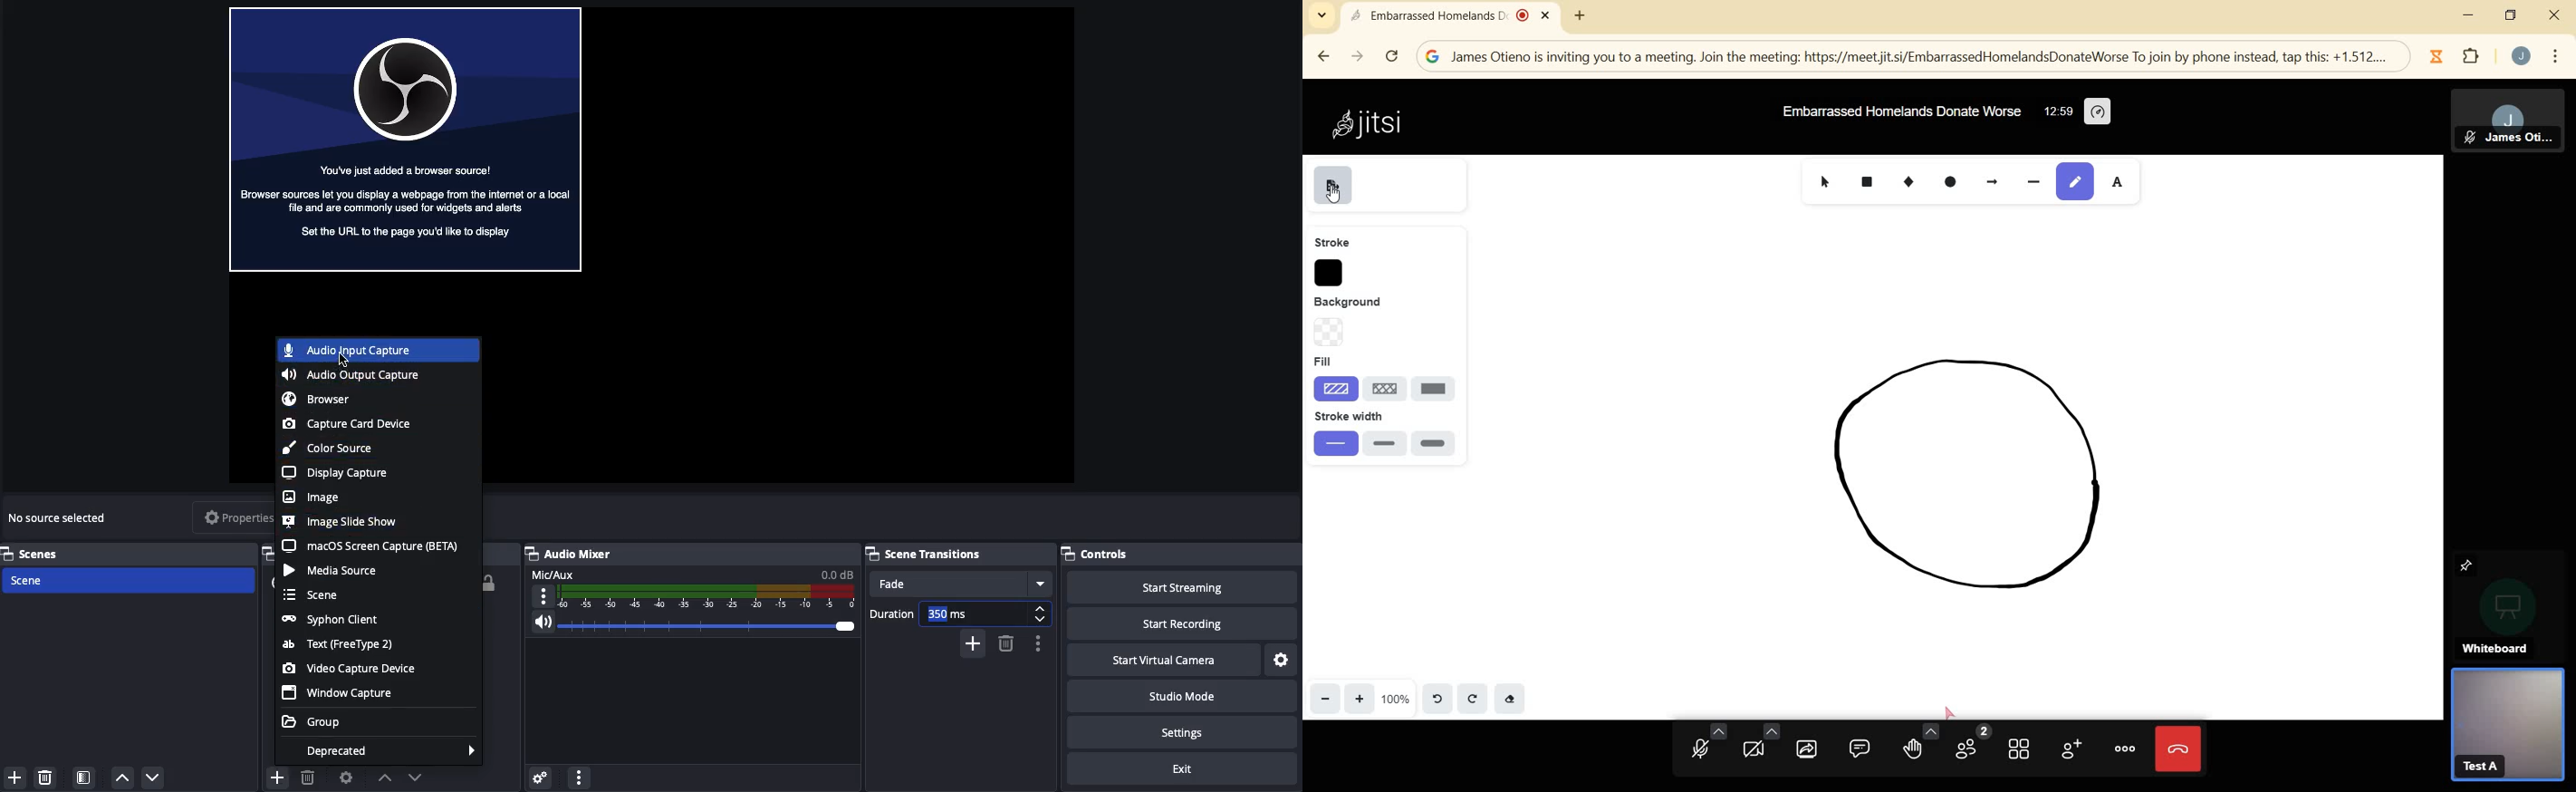 This screenshot has width=2576, height=812. Describe the element at coordinates (955, 554) in the screenshot. I see `Scene transition` at that location.